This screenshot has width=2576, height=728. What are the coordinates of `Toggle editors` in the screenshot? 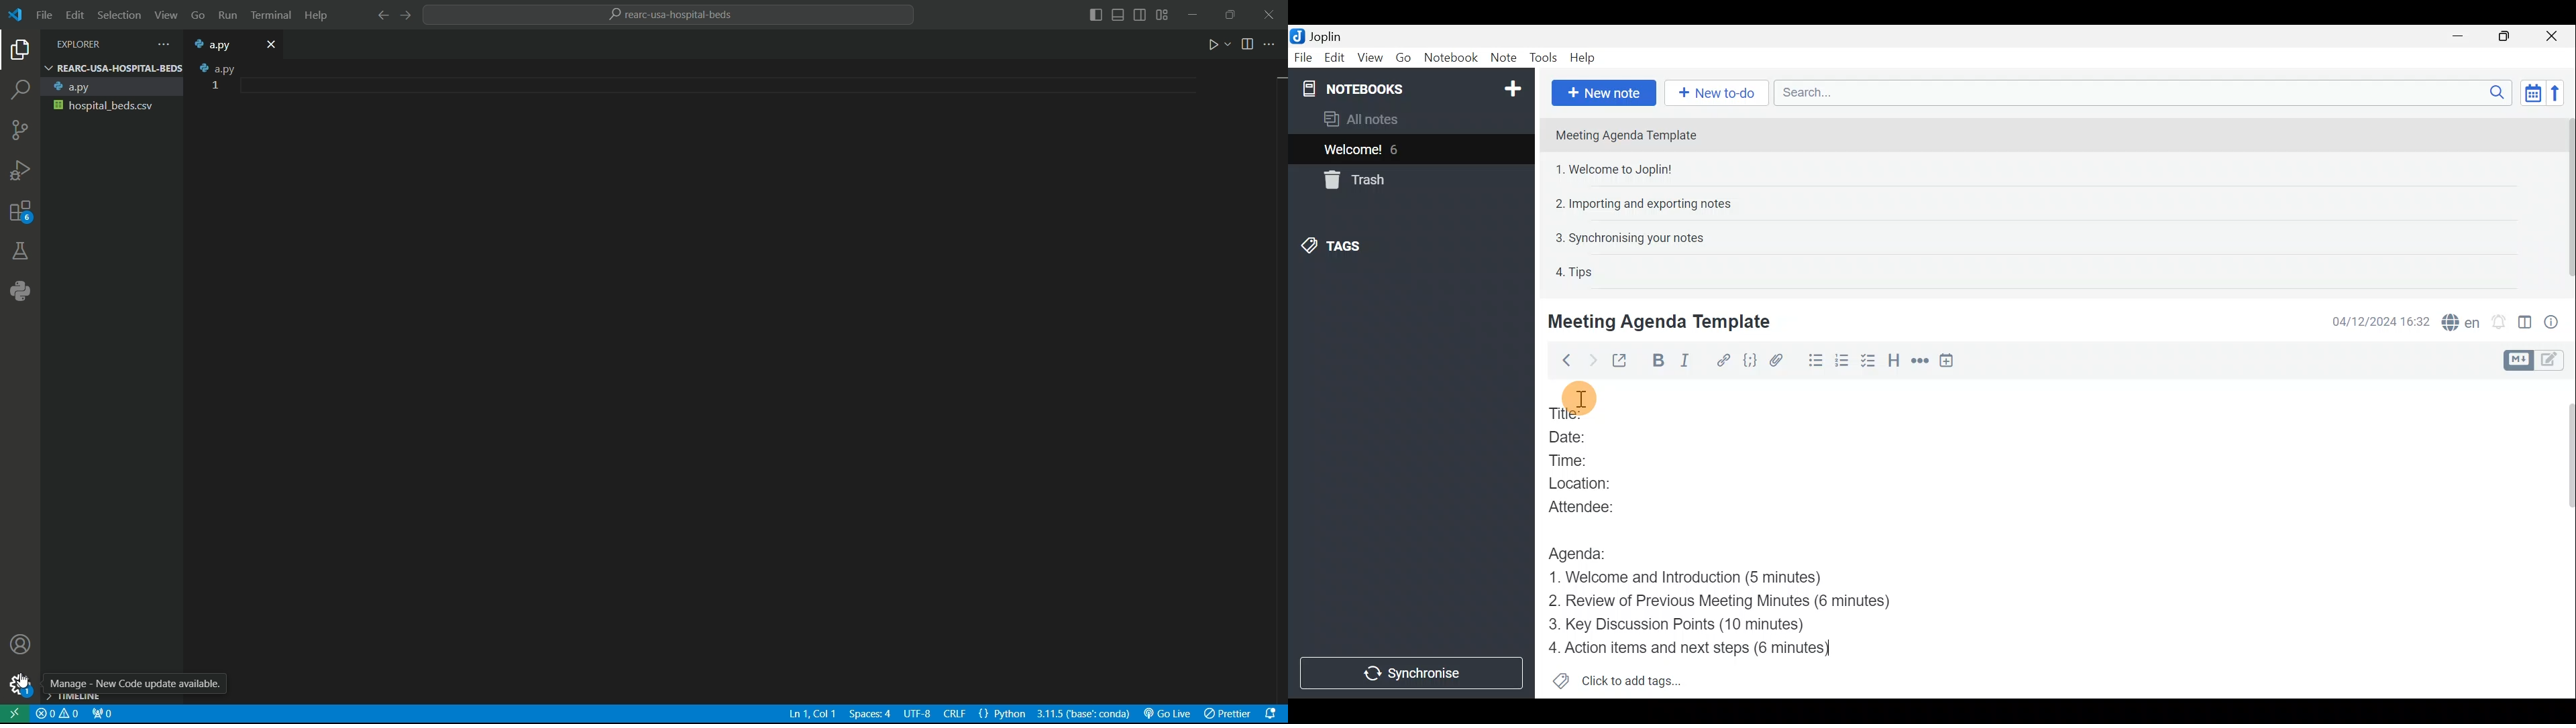 It's located at (2553, 361).